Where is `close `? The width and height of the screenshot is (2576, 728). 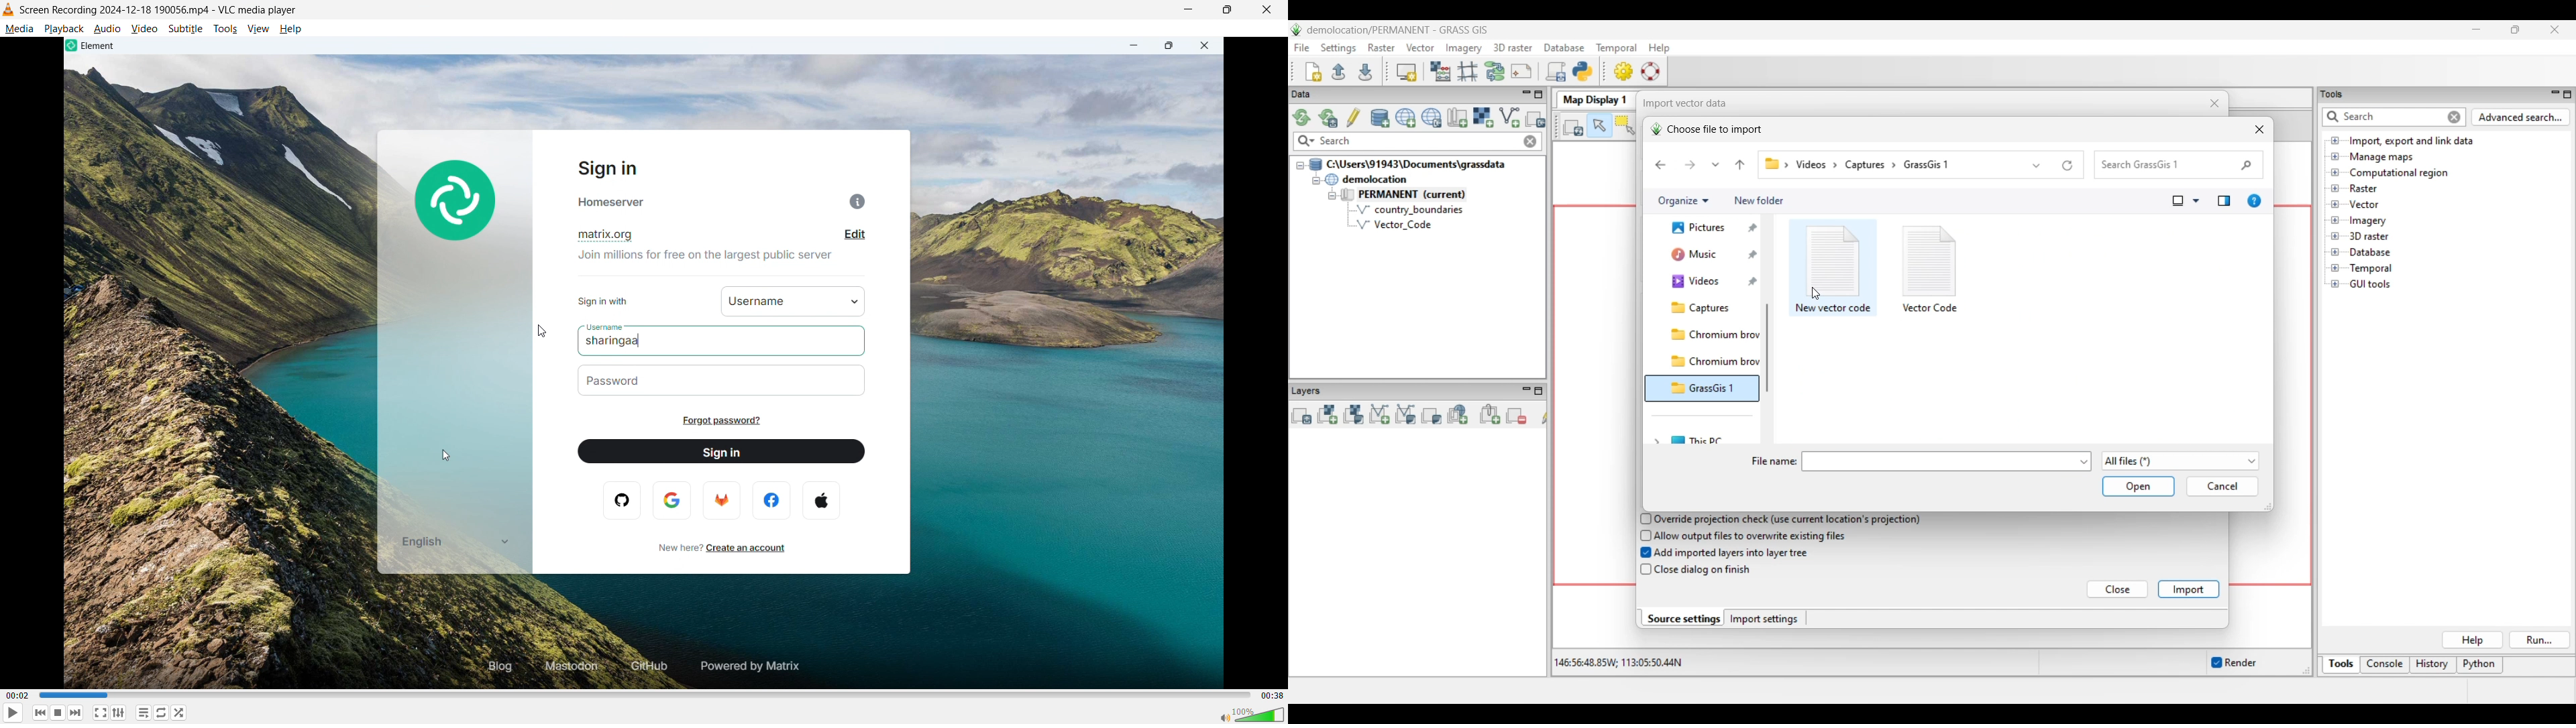
close  is located at coordinates (1265, 10).